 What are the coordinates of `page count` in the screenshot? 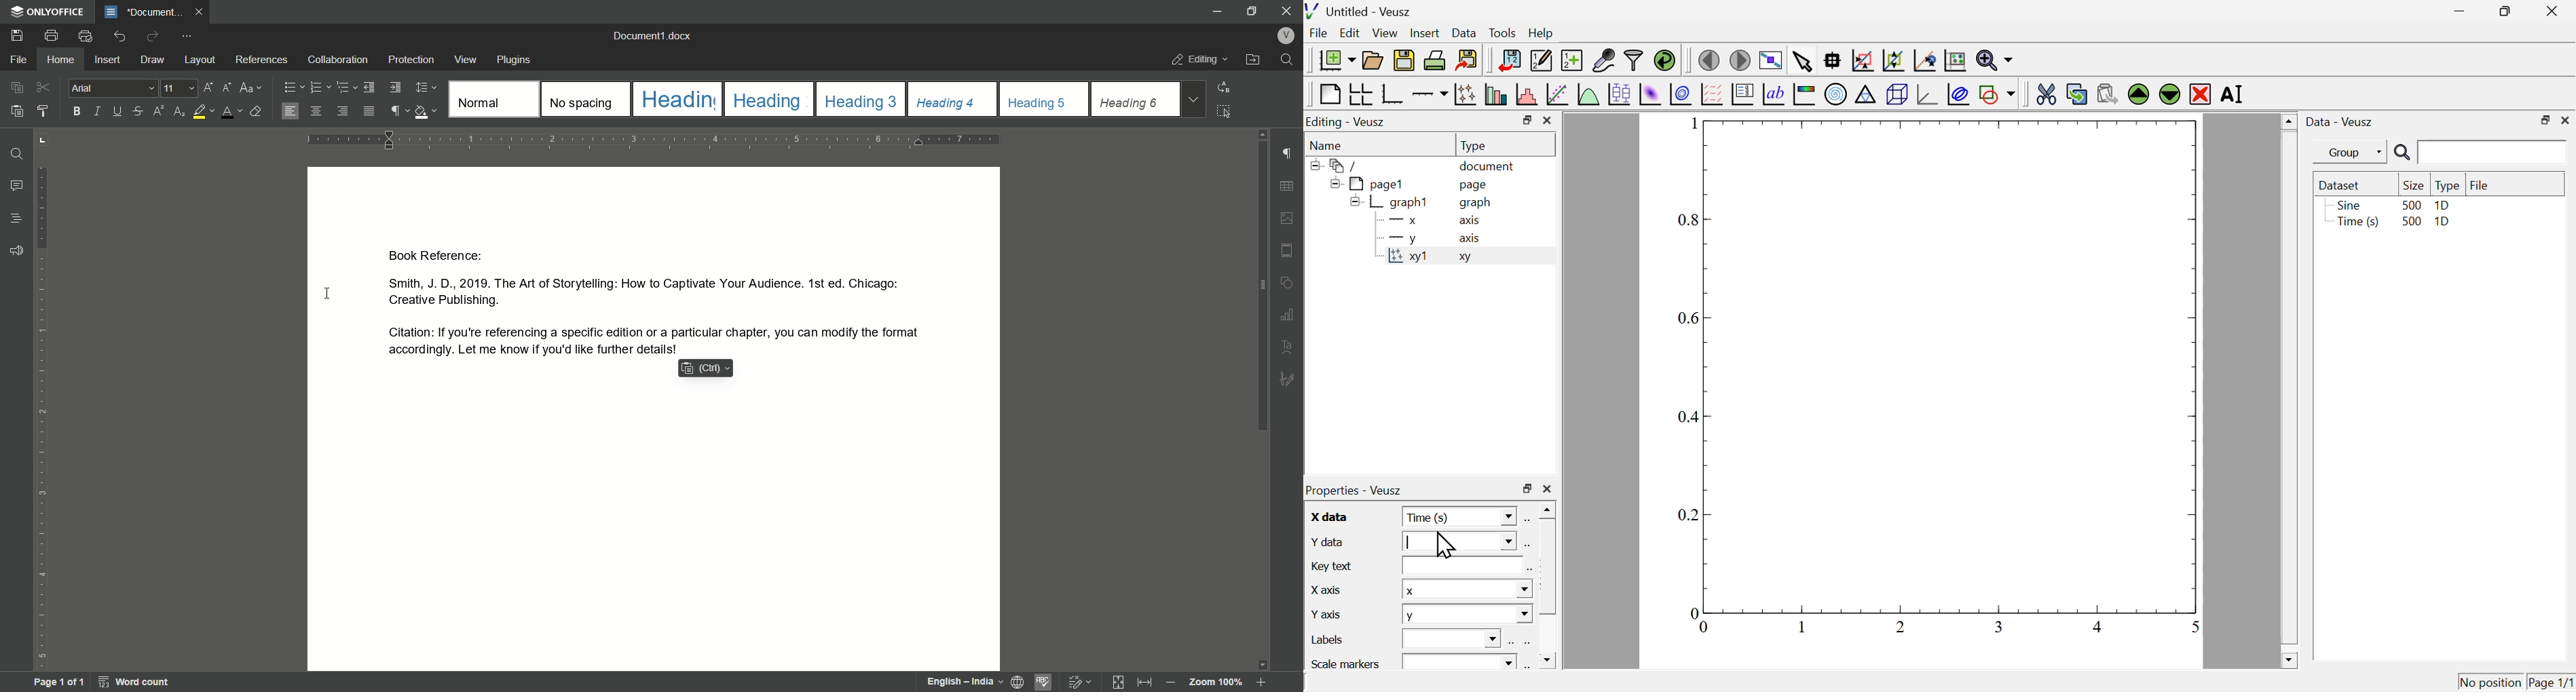 It's located at (58, 683).